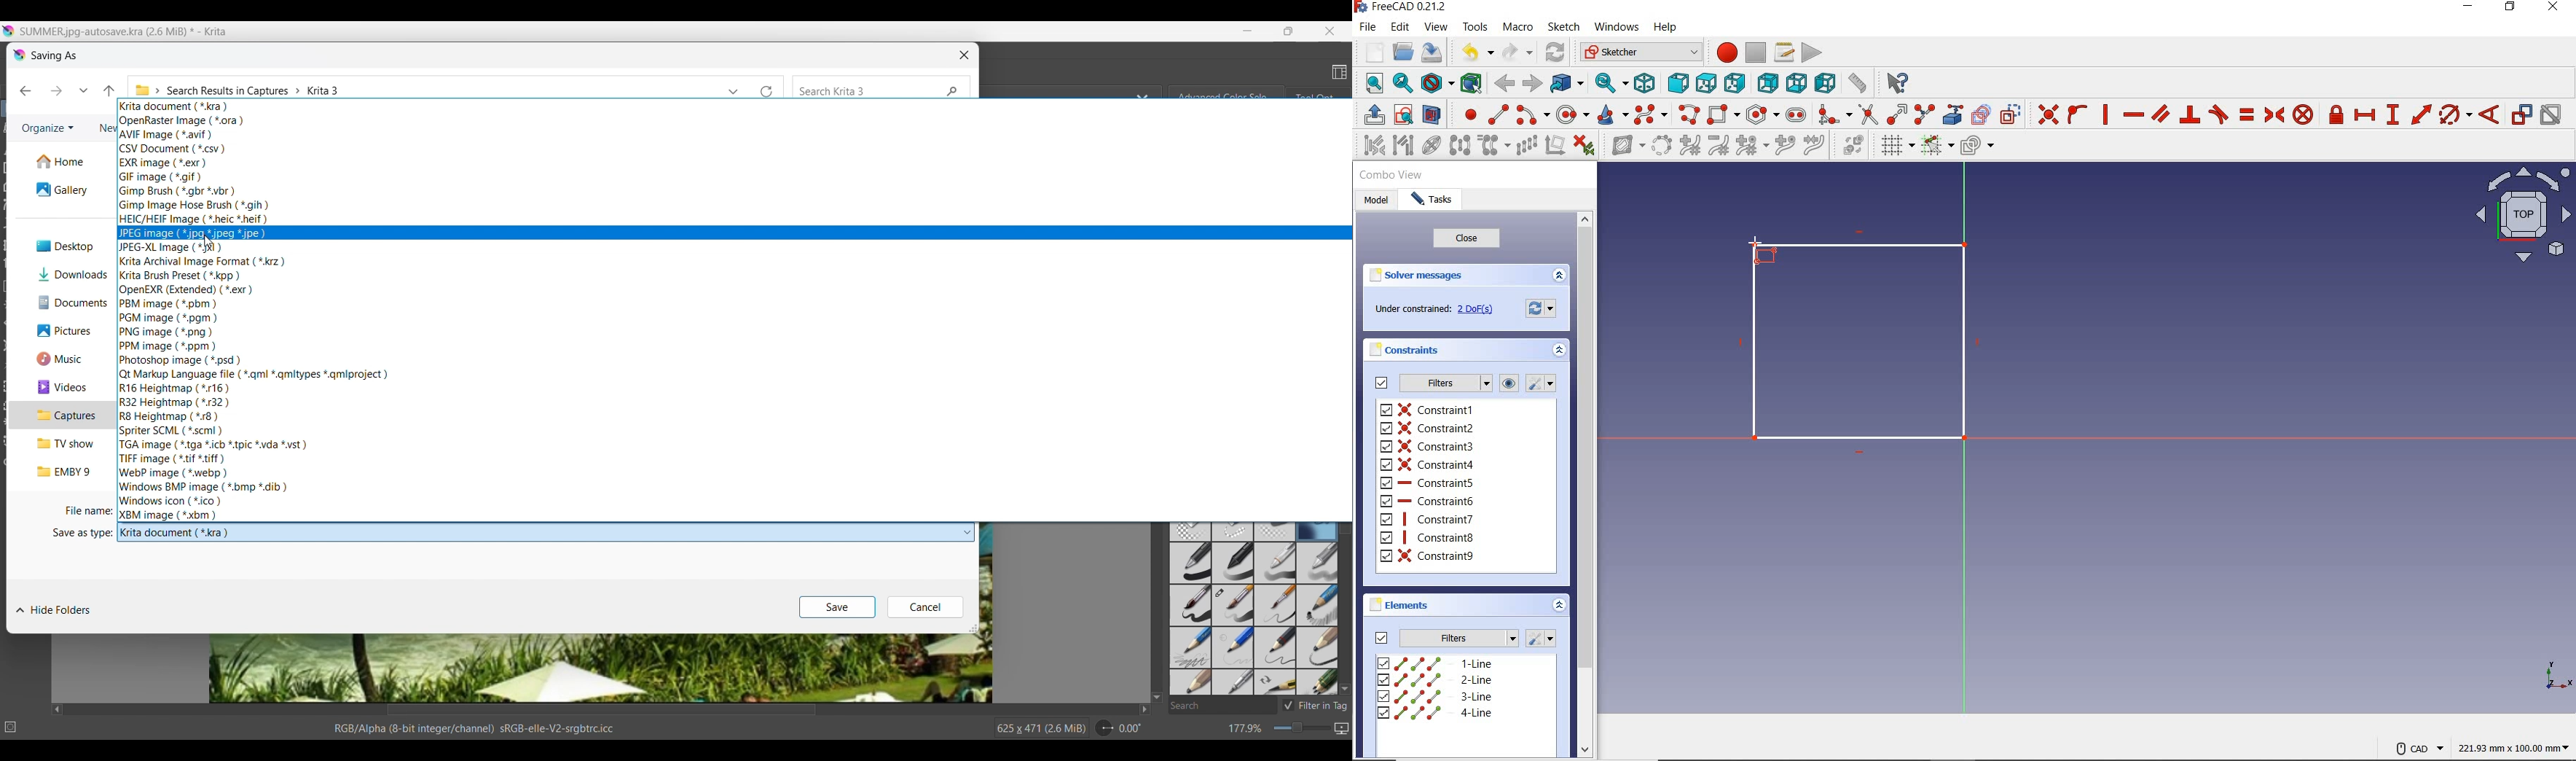 The image size is (2576, 784). What do you see at coordinates (1762, 251) in the screenshot?
I see `rectangle tool at point Y rising` at bounding box center [1762, 251].